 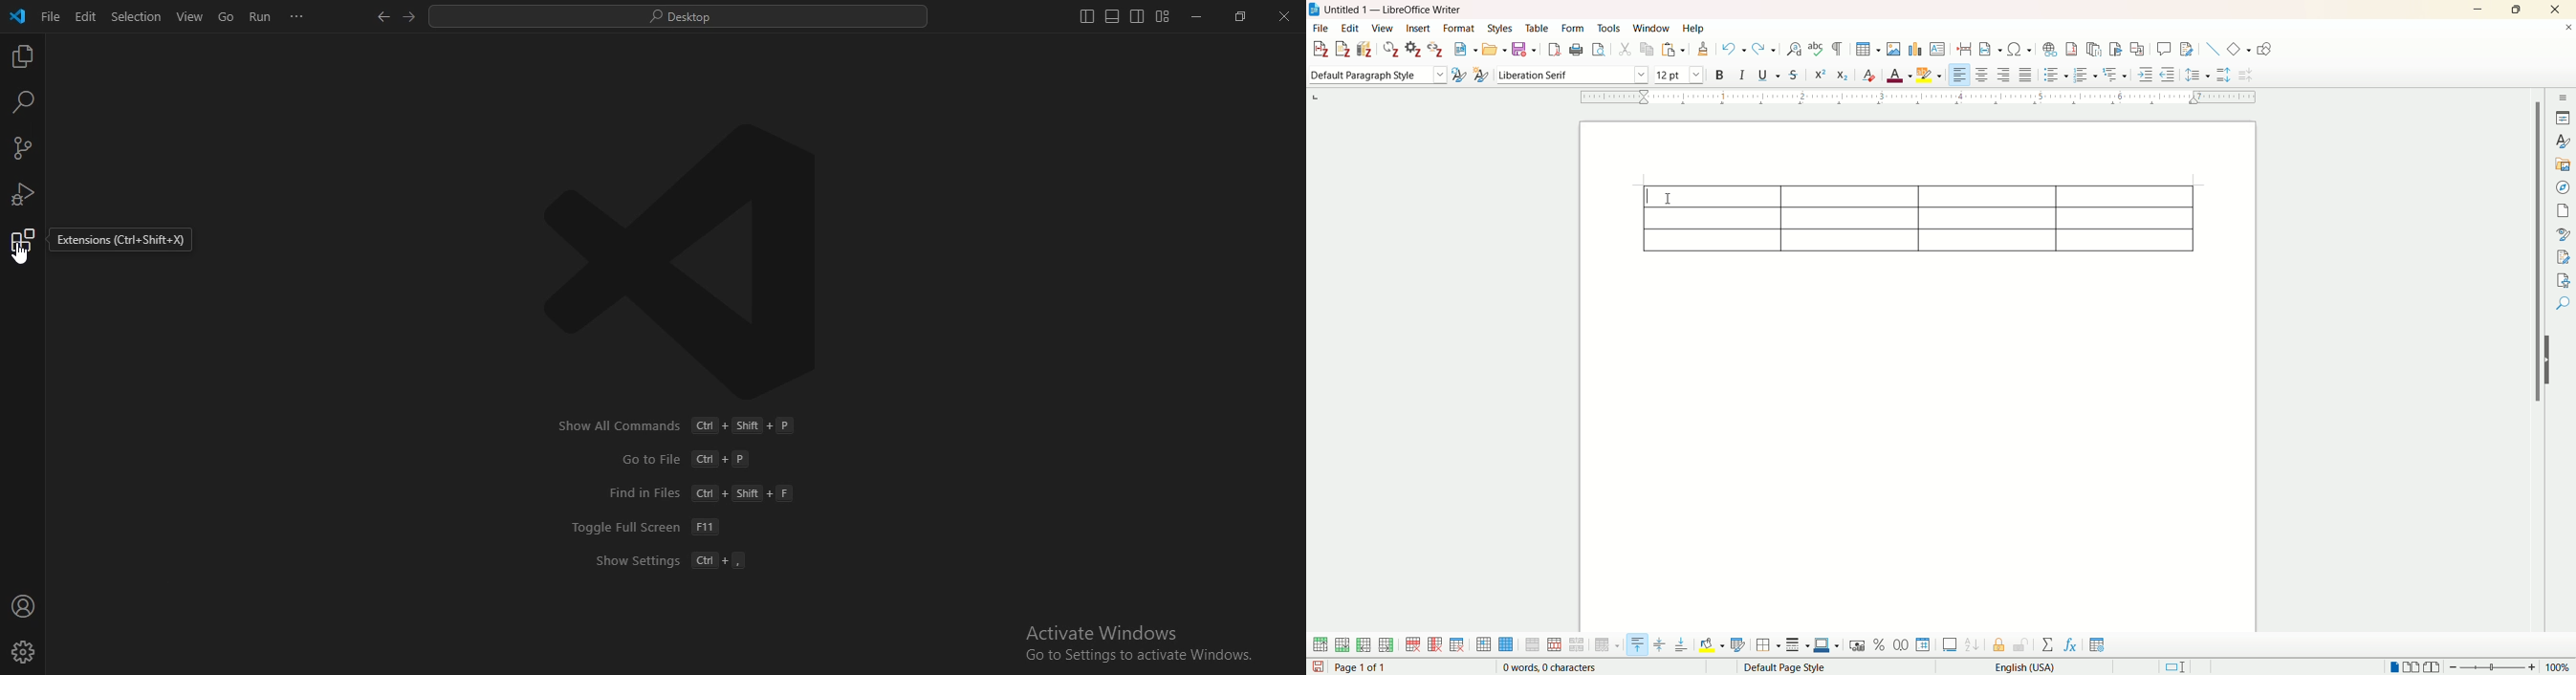 What do you see at coordinates (1801, 647) in the screenshot?
I see `border style` at bounding box center [1801, 647].